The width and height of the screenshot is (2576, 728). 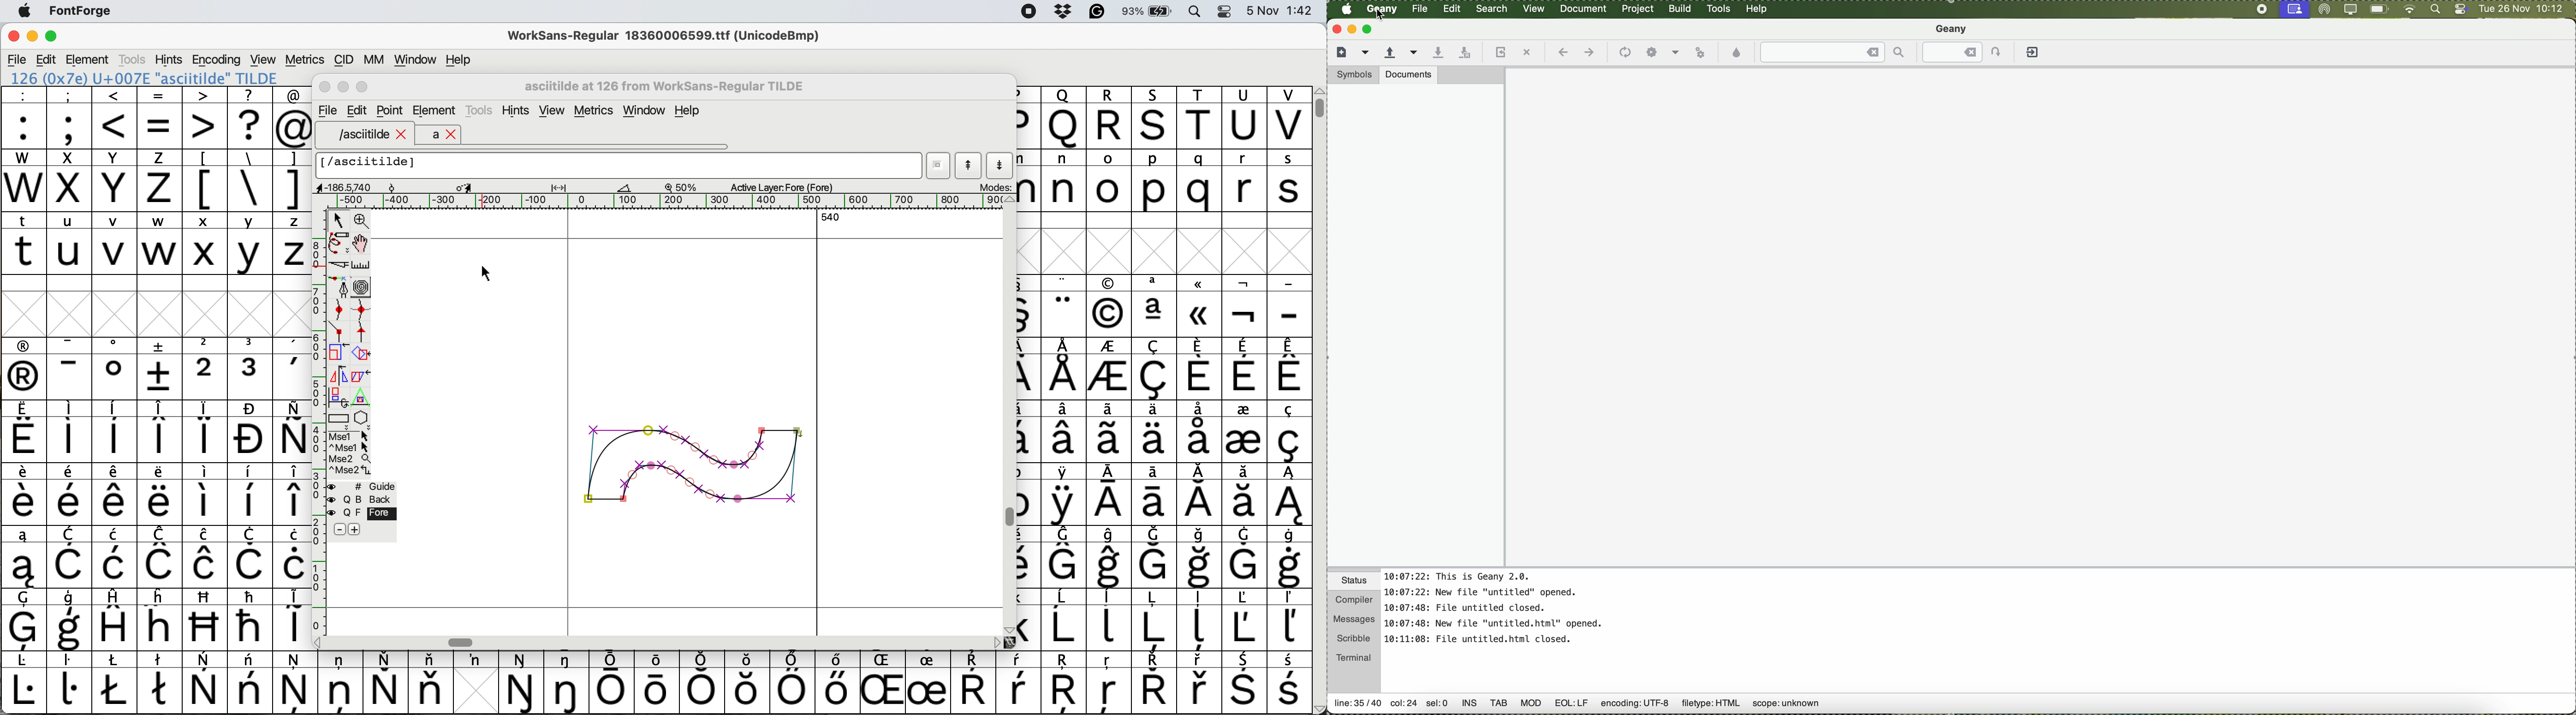 I want to click on guide, so click(x=368, y=485).